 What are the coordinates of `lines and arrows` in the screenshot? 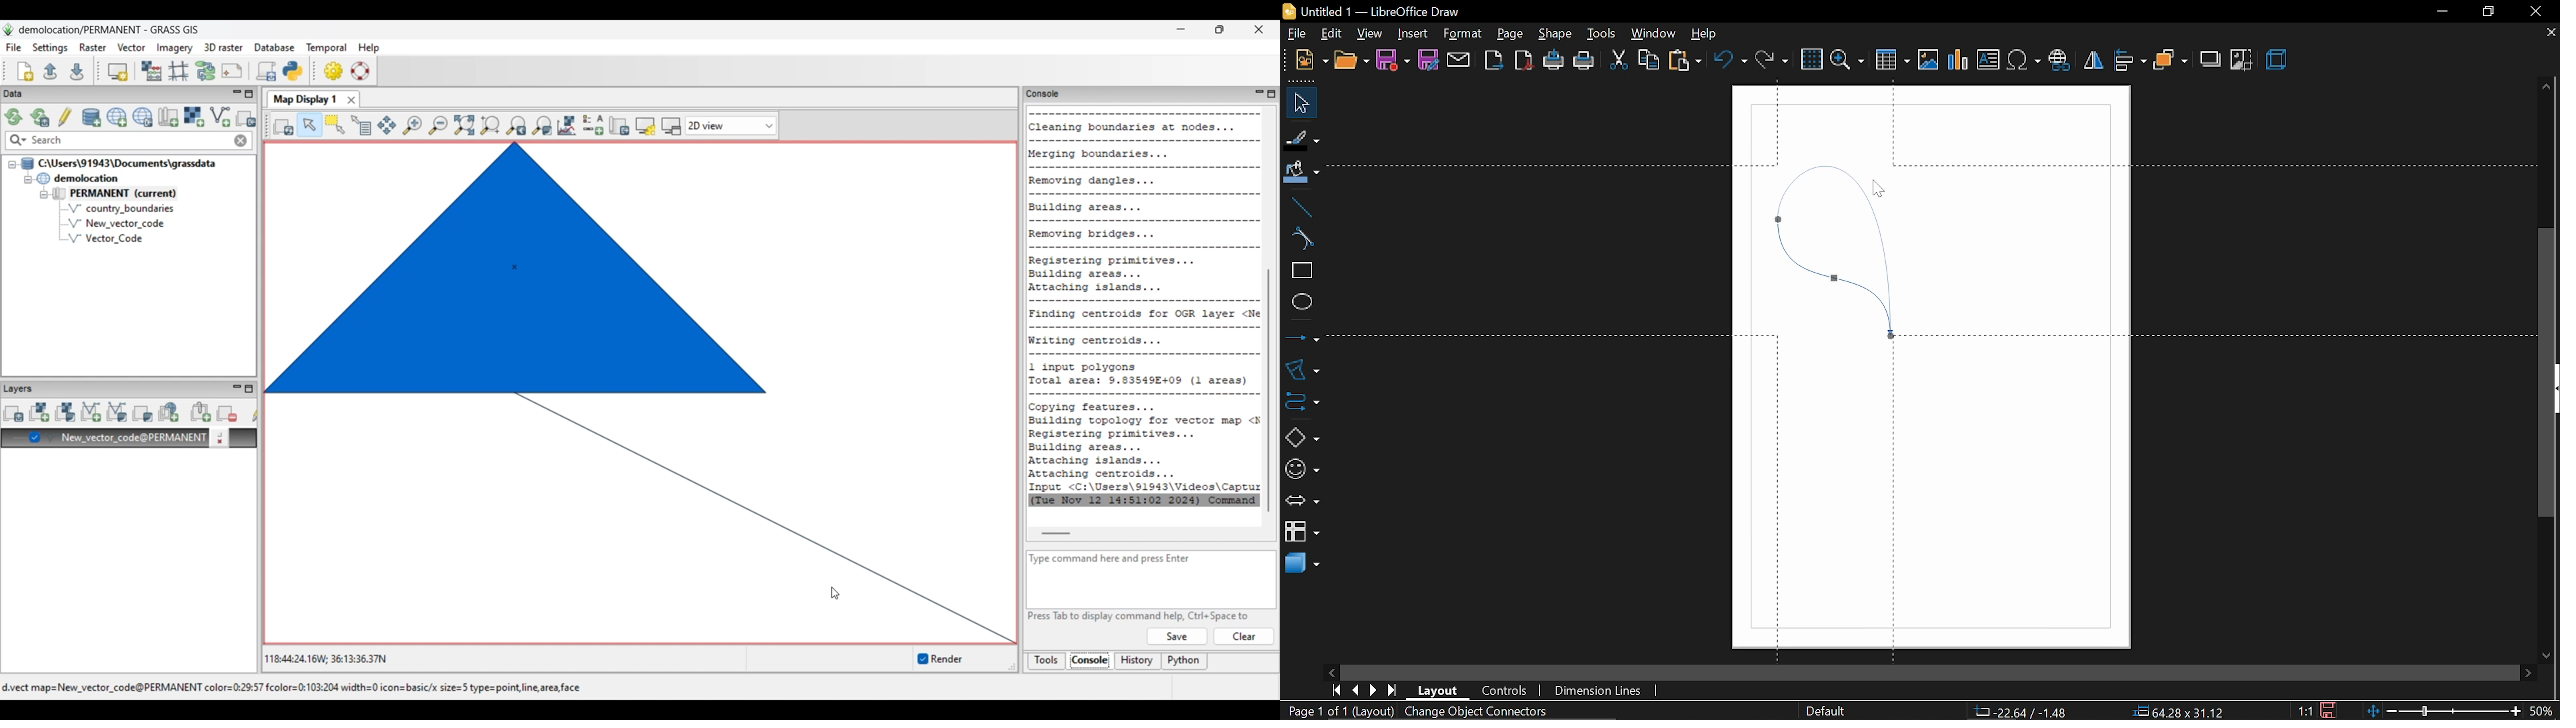 It's located at (1302, 337).